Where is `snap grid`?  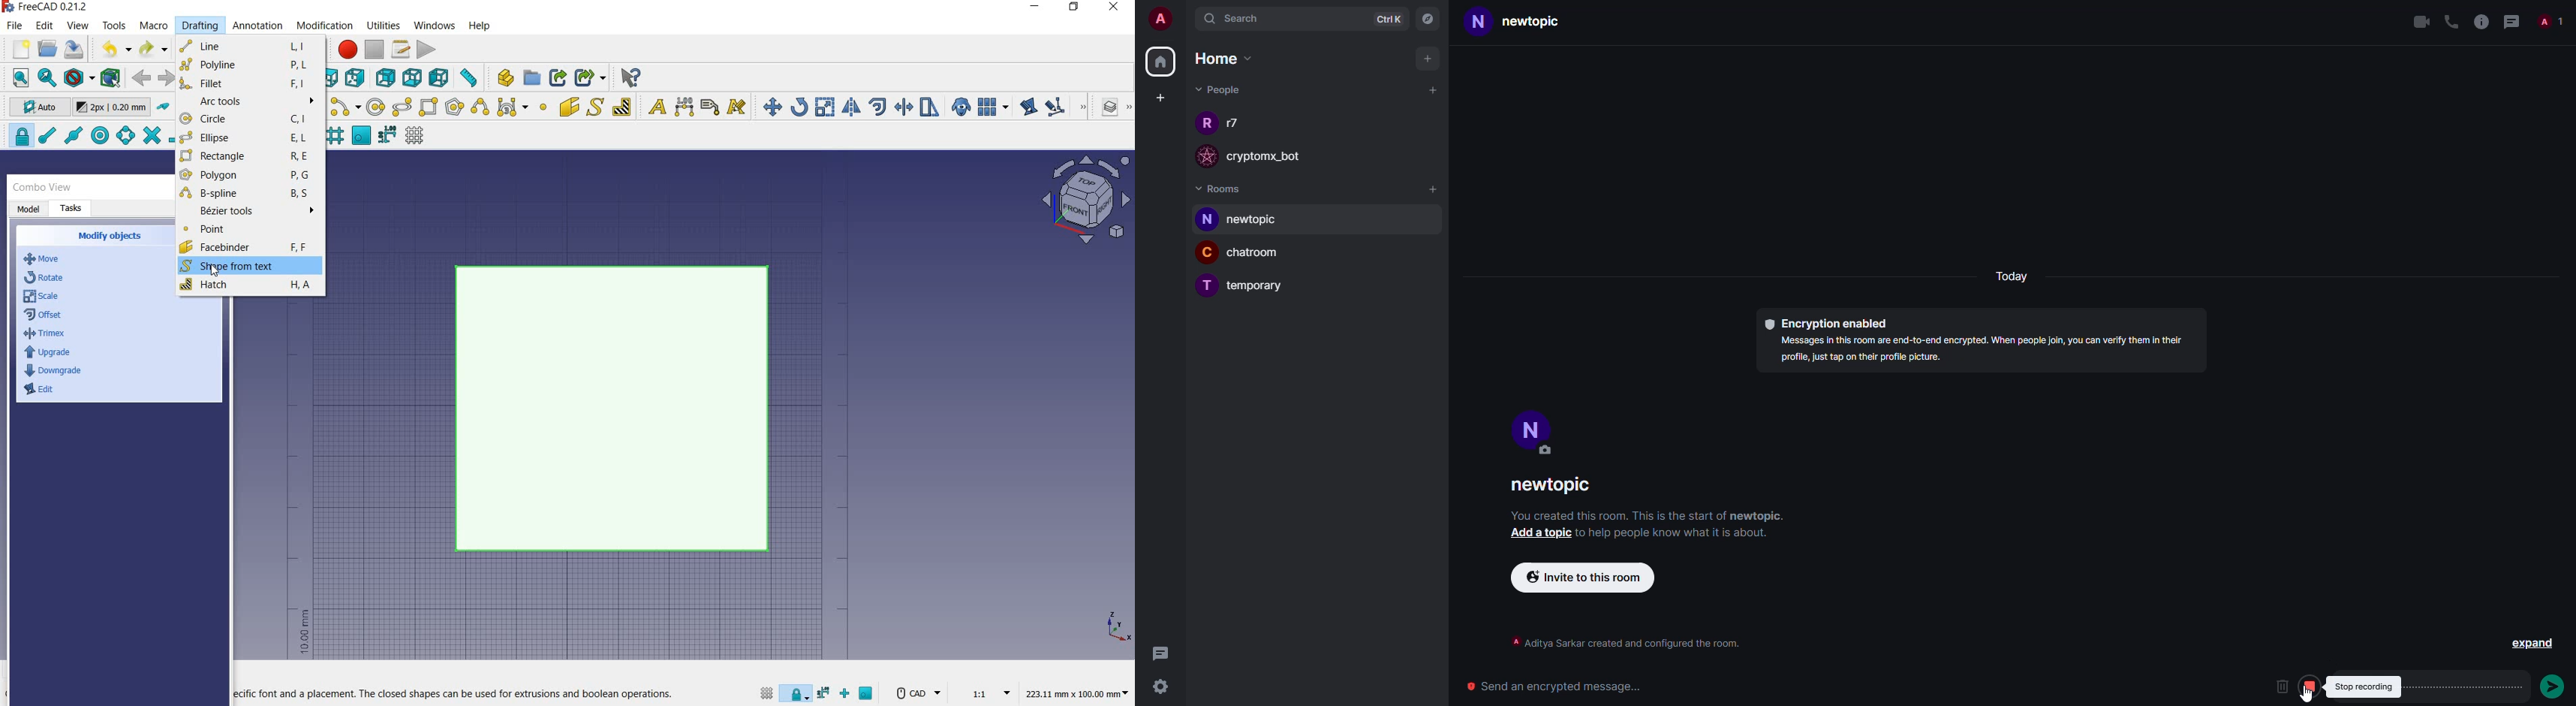 snap grid is located at coordinates (334, 137).